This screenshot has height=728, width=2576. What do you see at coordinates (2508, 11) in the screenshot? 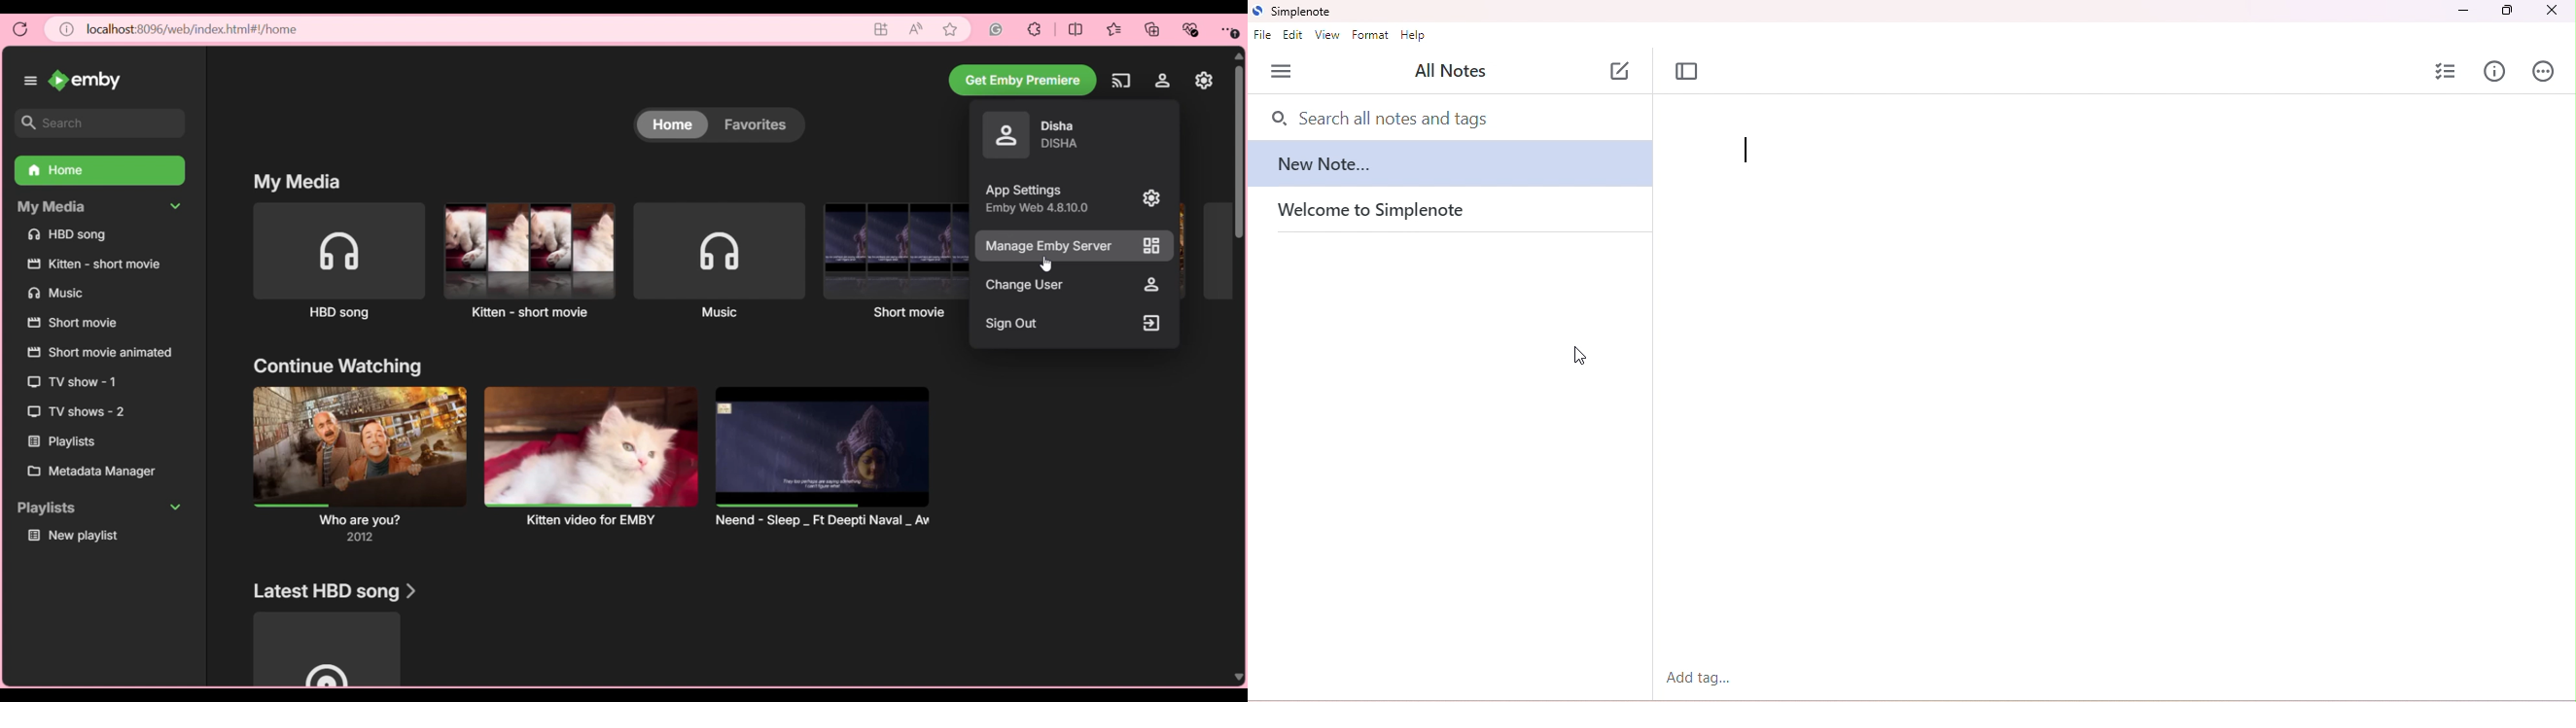
I see `maximize` at bounding box center [2508, 11].